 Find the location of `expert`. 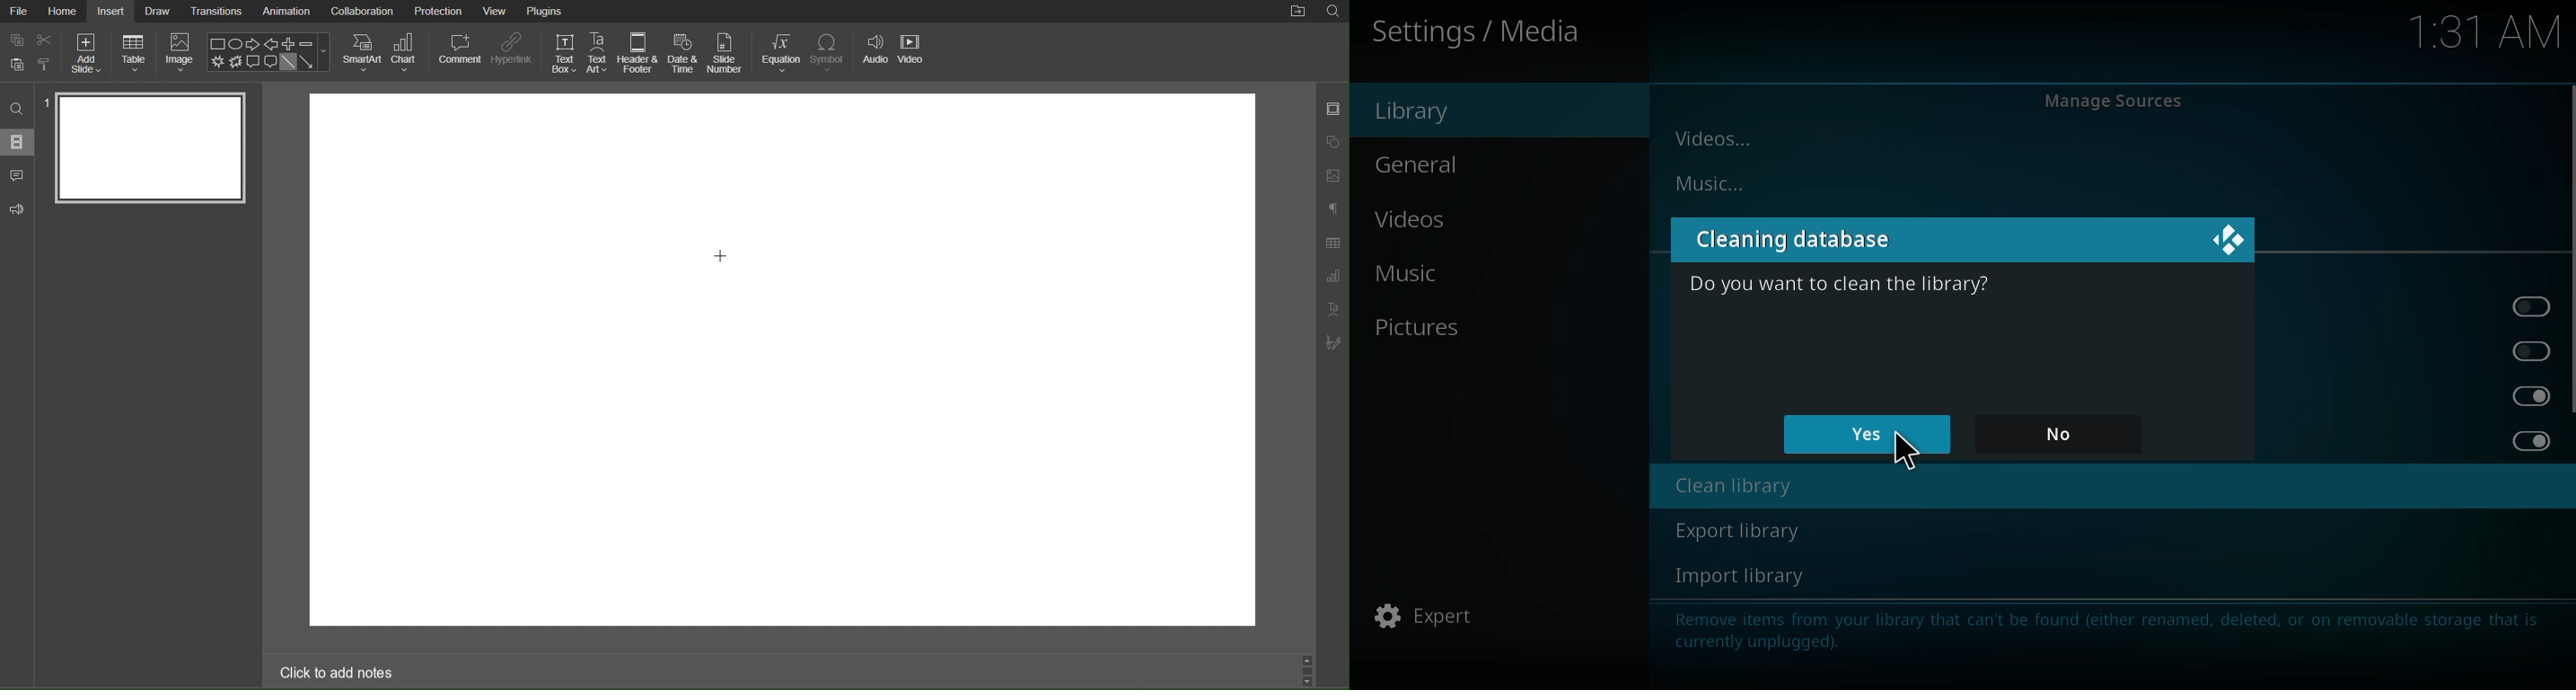

expert is located at coordinates (1431, 615).